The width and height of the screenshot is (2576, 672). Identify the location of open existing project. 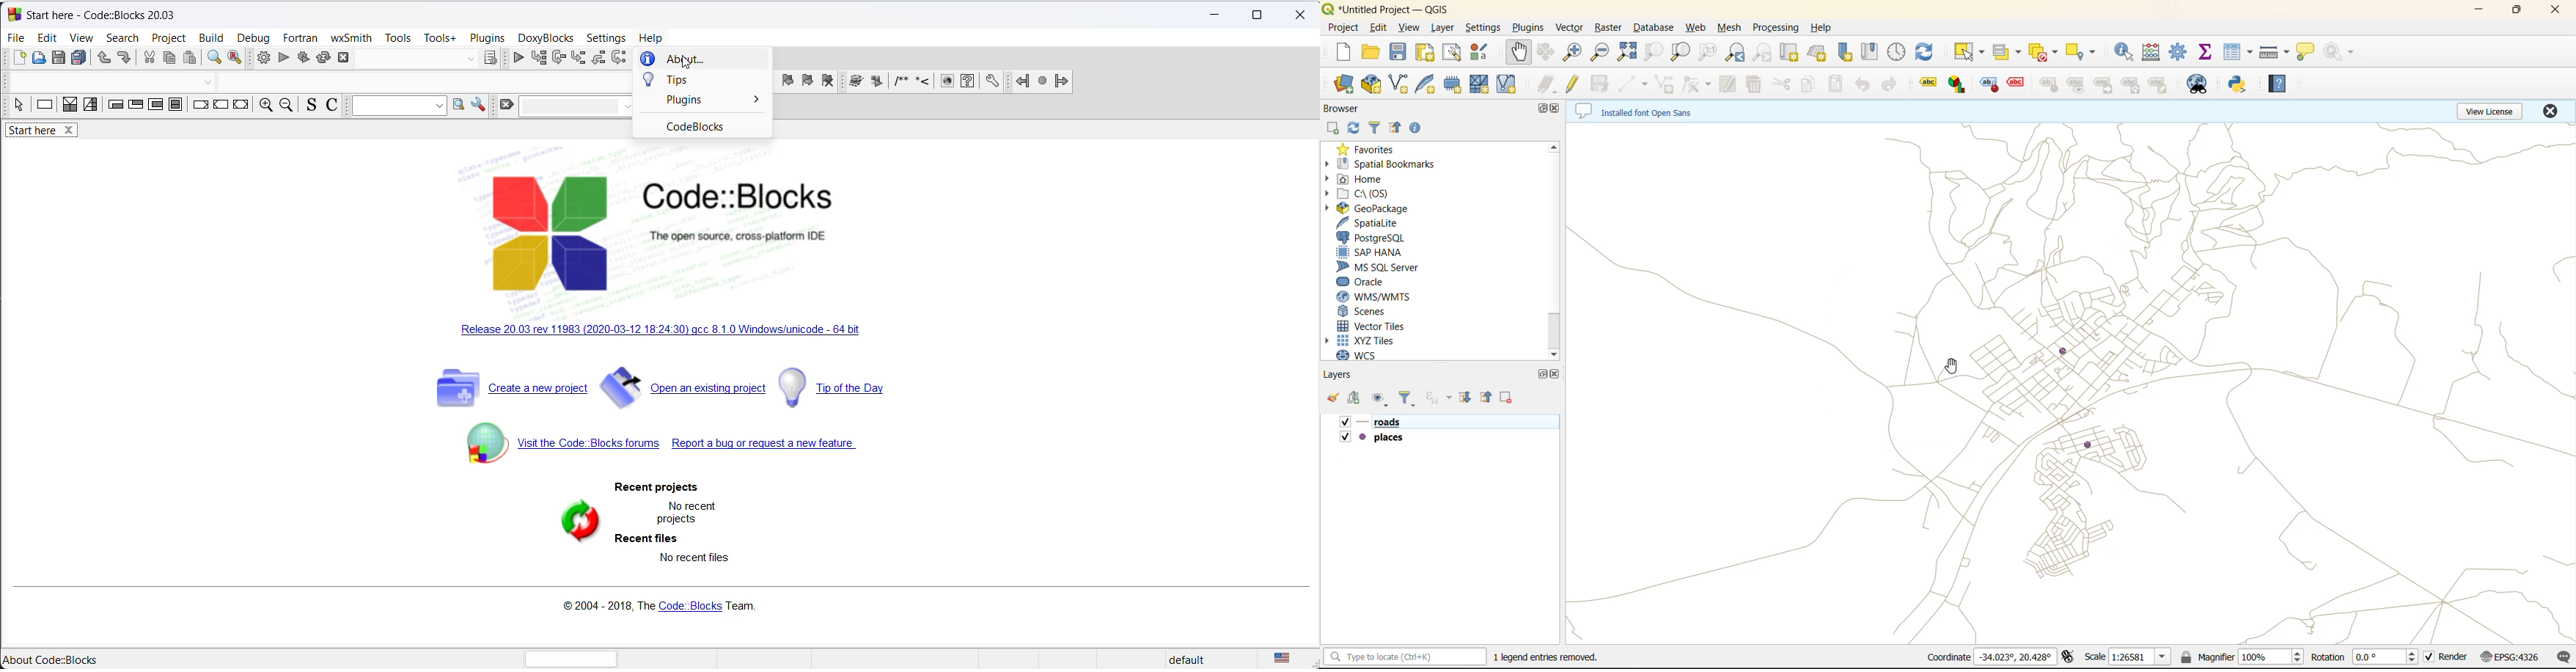
(684, 390).